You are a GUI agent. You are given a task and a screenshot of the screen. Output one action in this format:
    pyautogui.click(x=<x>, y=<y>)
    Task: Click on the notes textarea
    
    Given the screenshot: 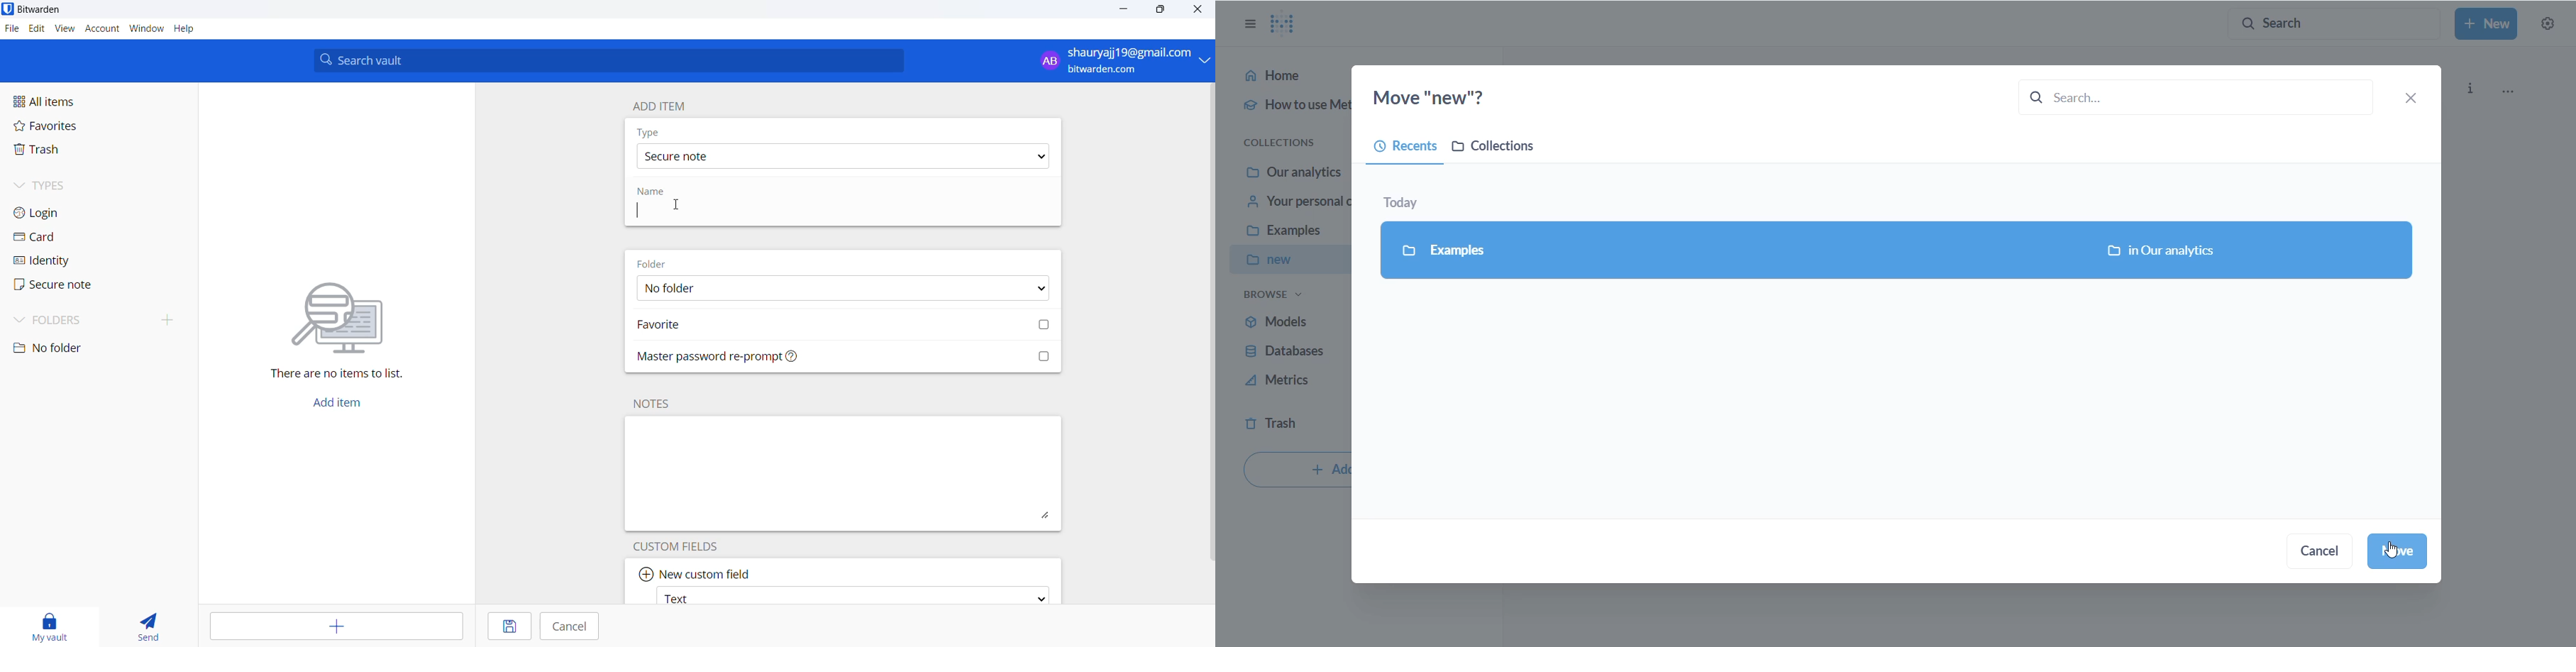 What is the action you would take?
    pyautogui.click(x=844, y=473)
    